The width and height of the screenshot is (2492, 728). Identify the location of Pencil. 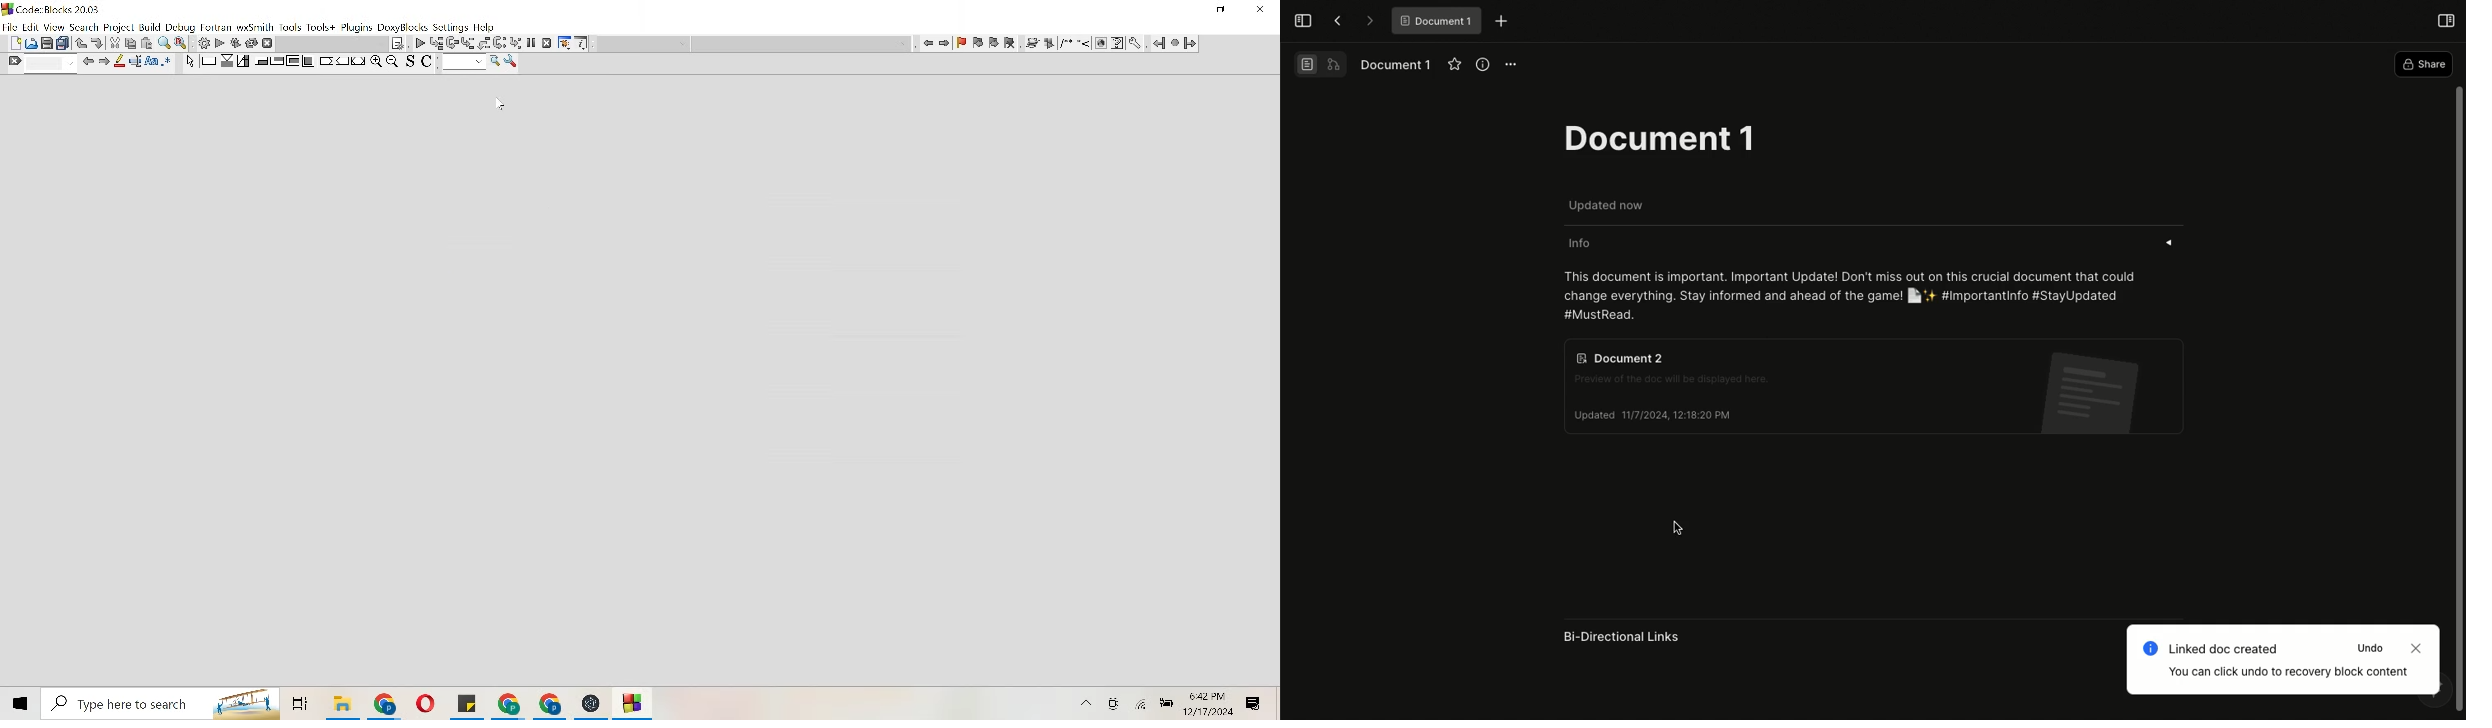
(121, 61).